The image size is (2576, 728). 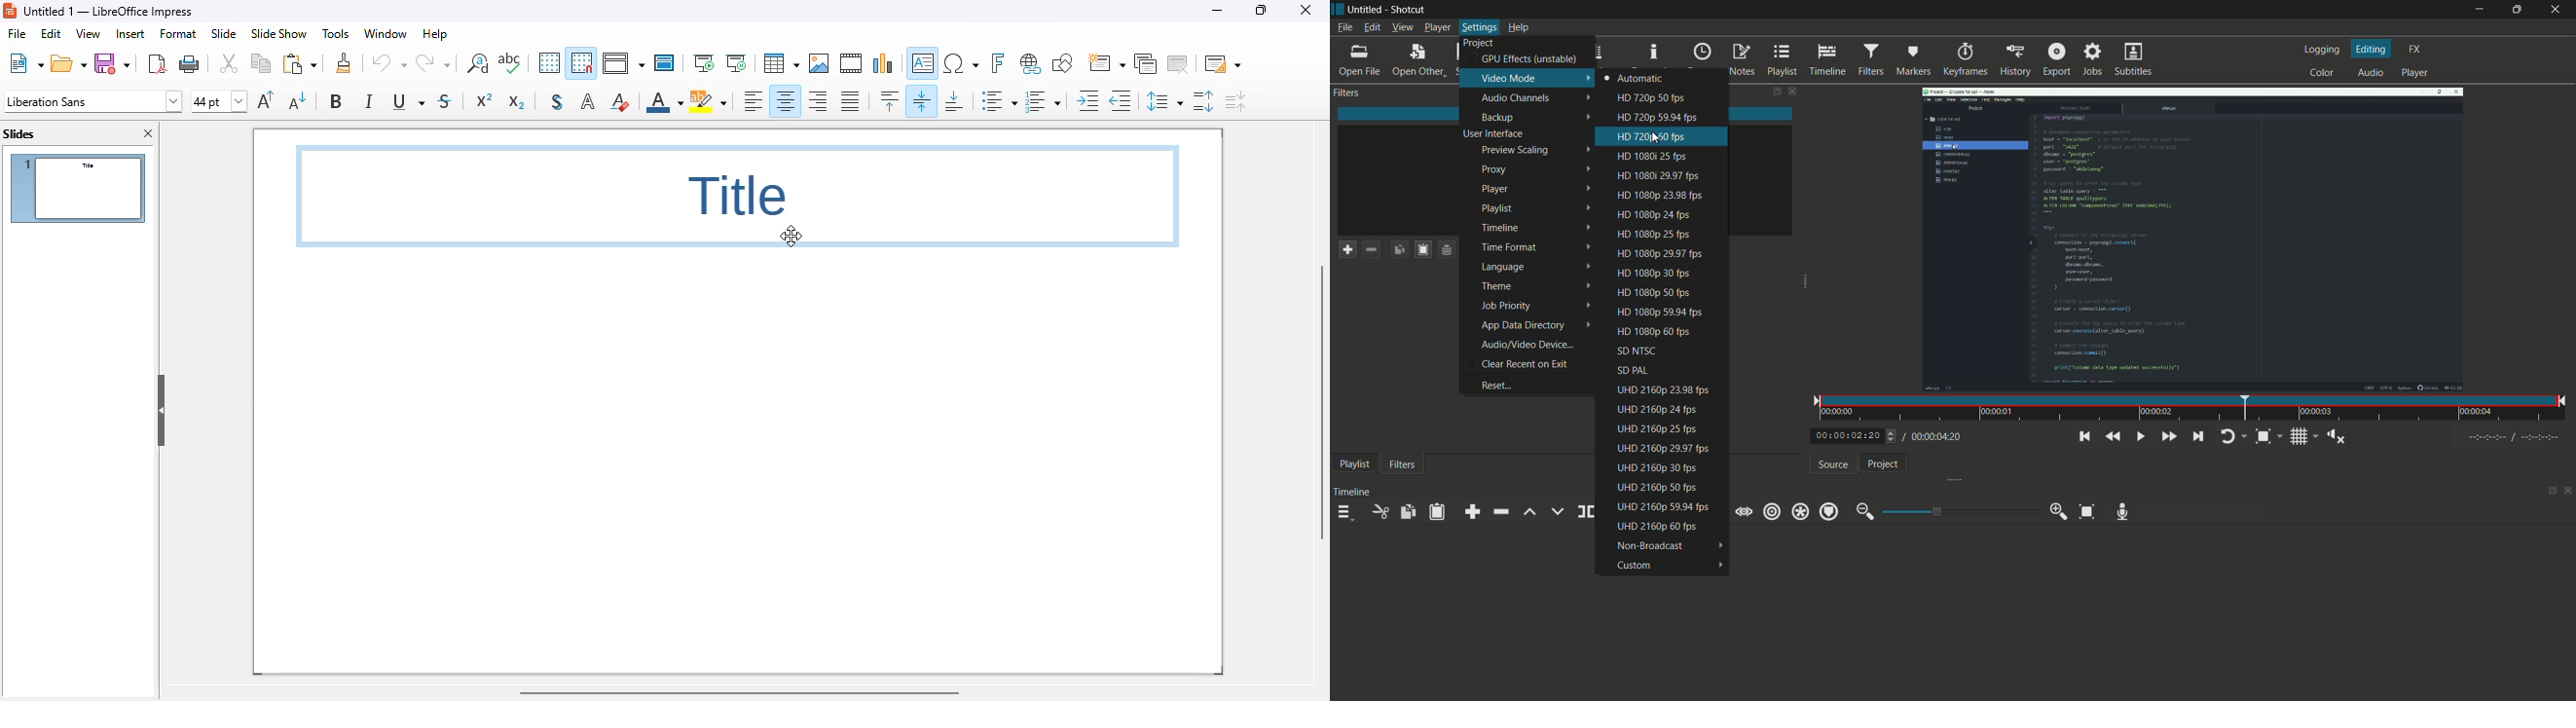 I want to click on window, so click(x=386, y=34).